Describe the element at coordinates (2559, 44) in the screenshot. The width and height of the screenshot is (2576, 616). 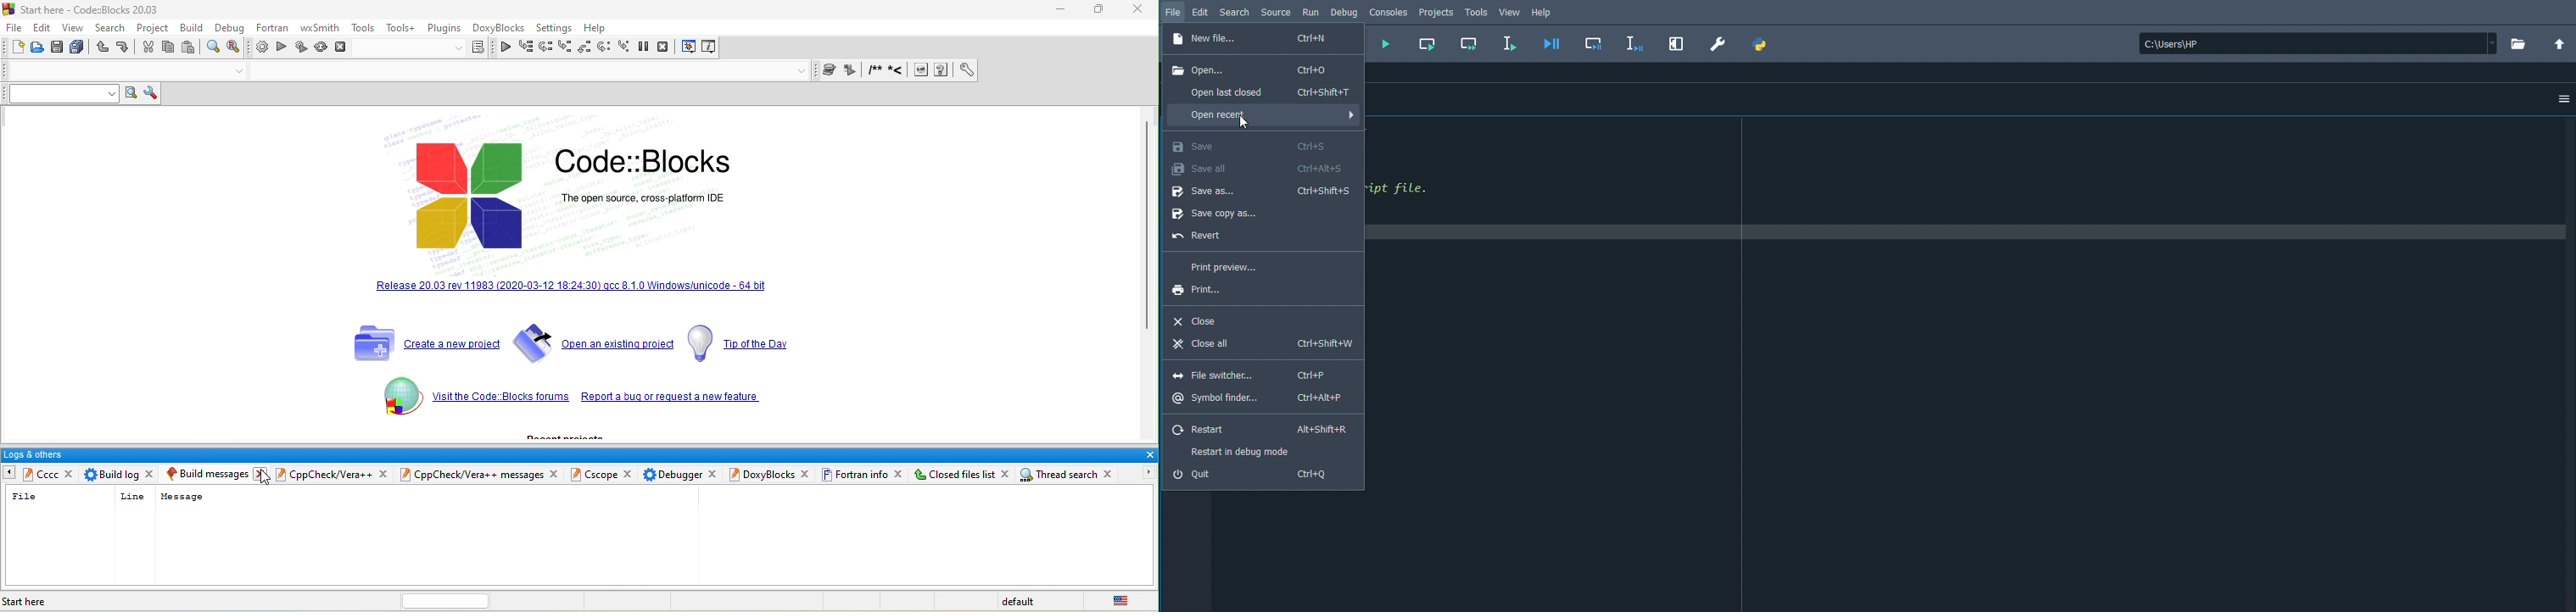
I see `Change to parent directory` at that location.